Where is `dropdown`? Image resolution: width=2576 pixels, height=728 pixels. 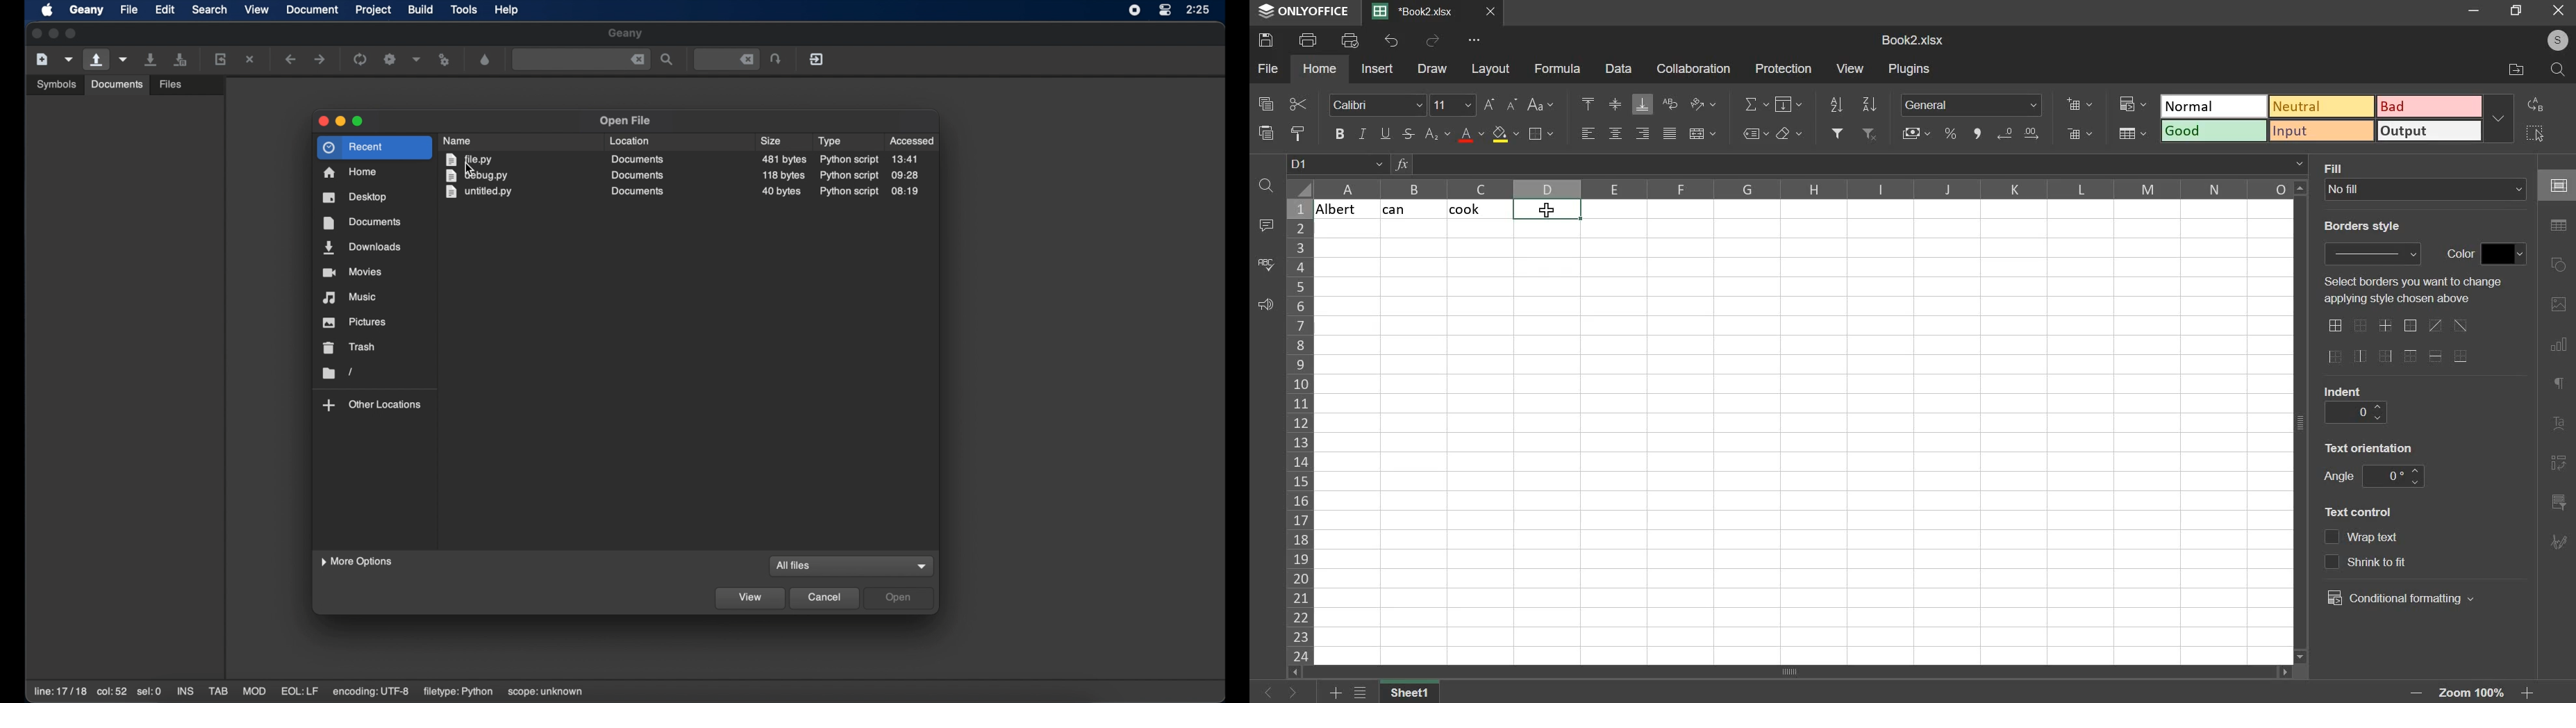
dropdown is located at coordinates (922, 567).